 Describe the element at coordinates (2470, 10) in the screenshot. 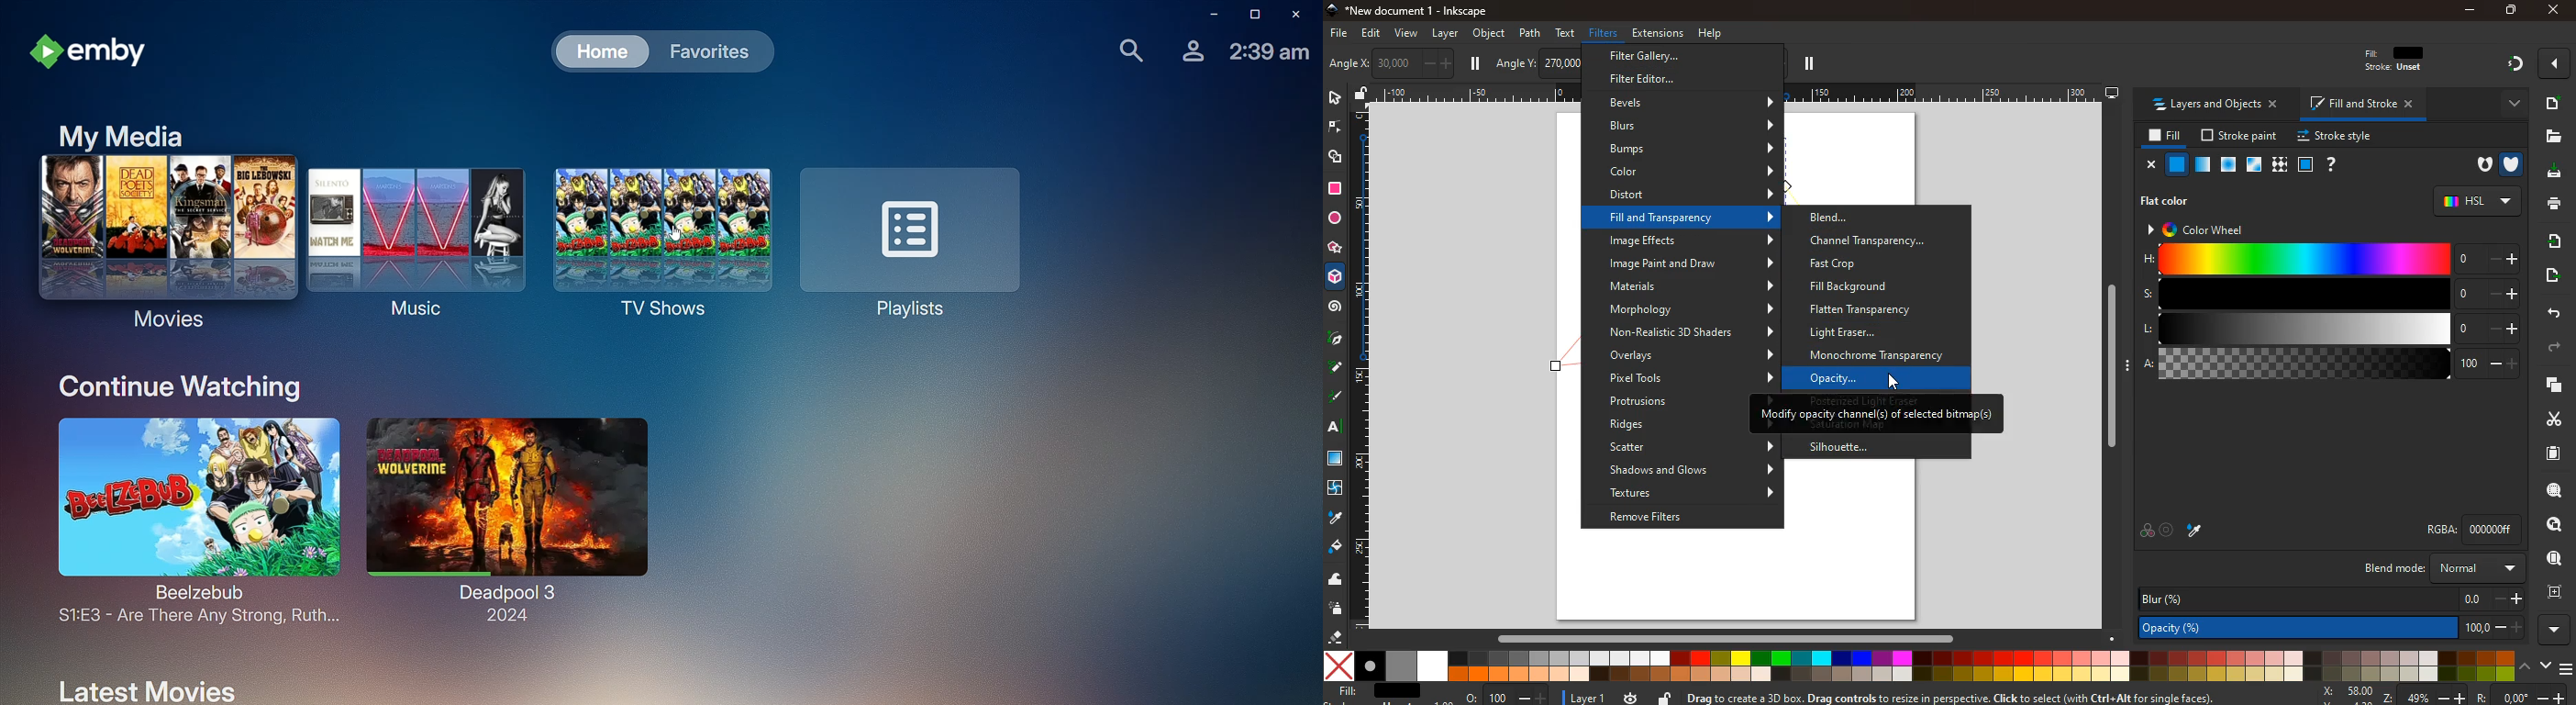

I see `minimize` at that location.